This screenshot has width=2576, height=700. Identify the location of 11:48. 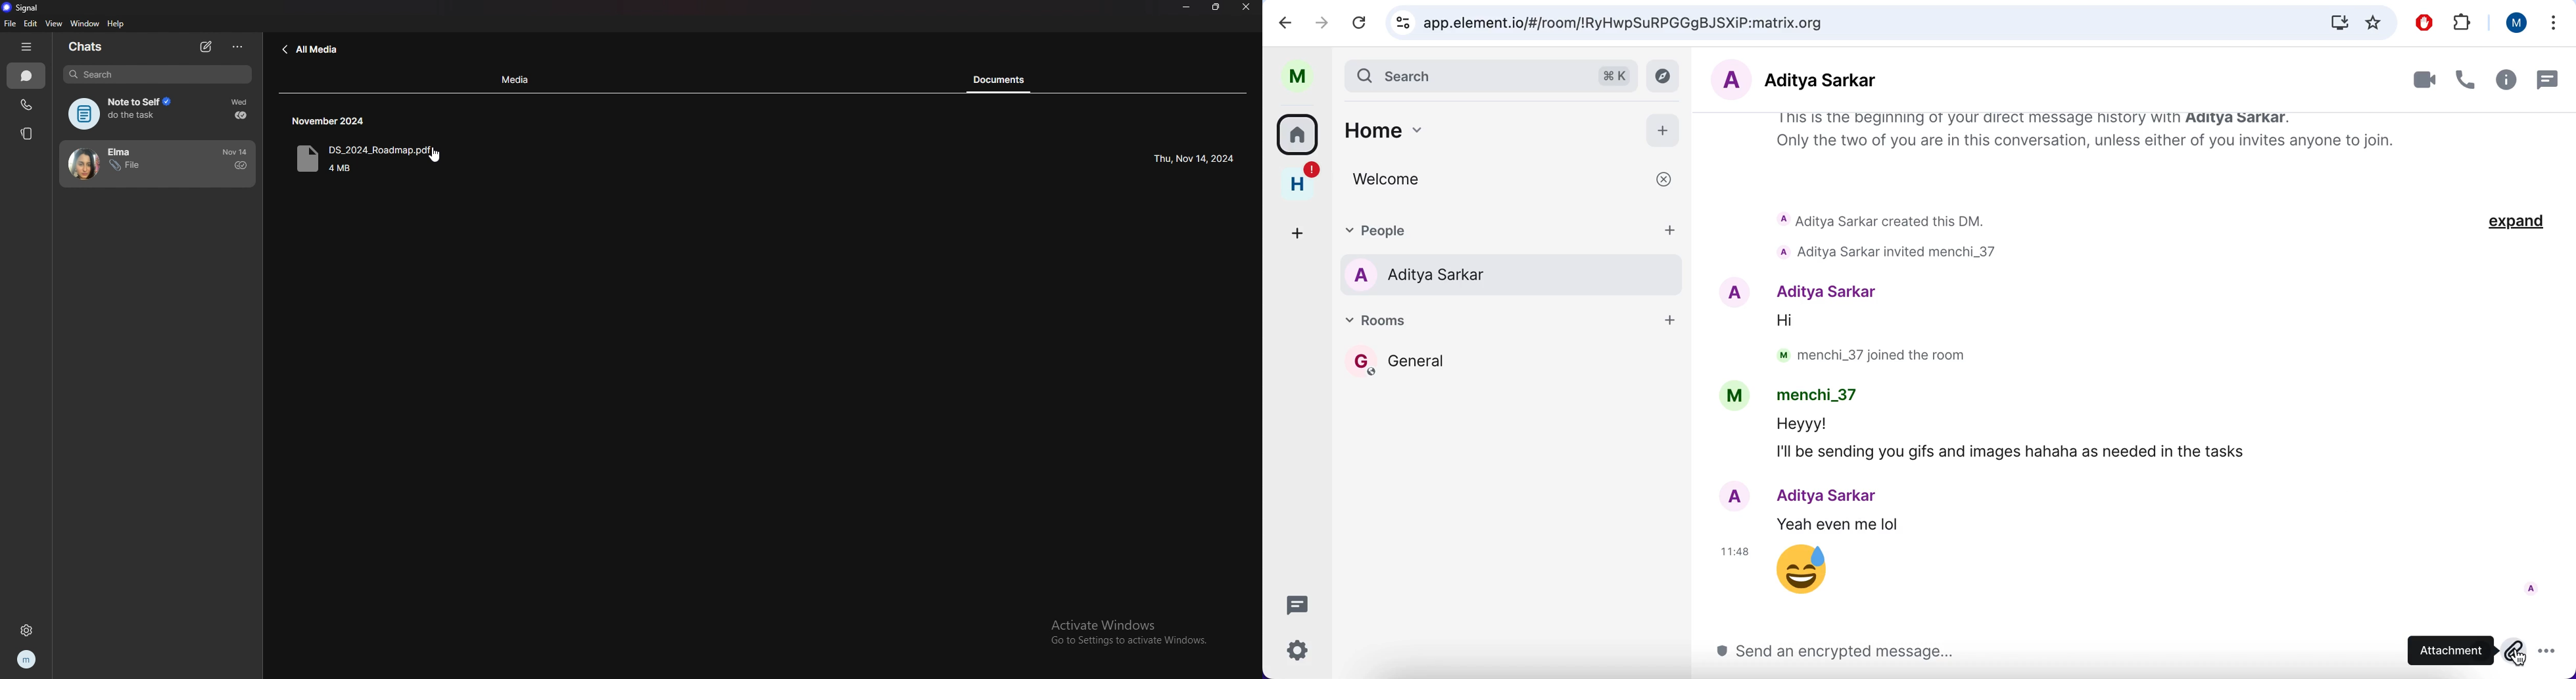
(1725, 551).